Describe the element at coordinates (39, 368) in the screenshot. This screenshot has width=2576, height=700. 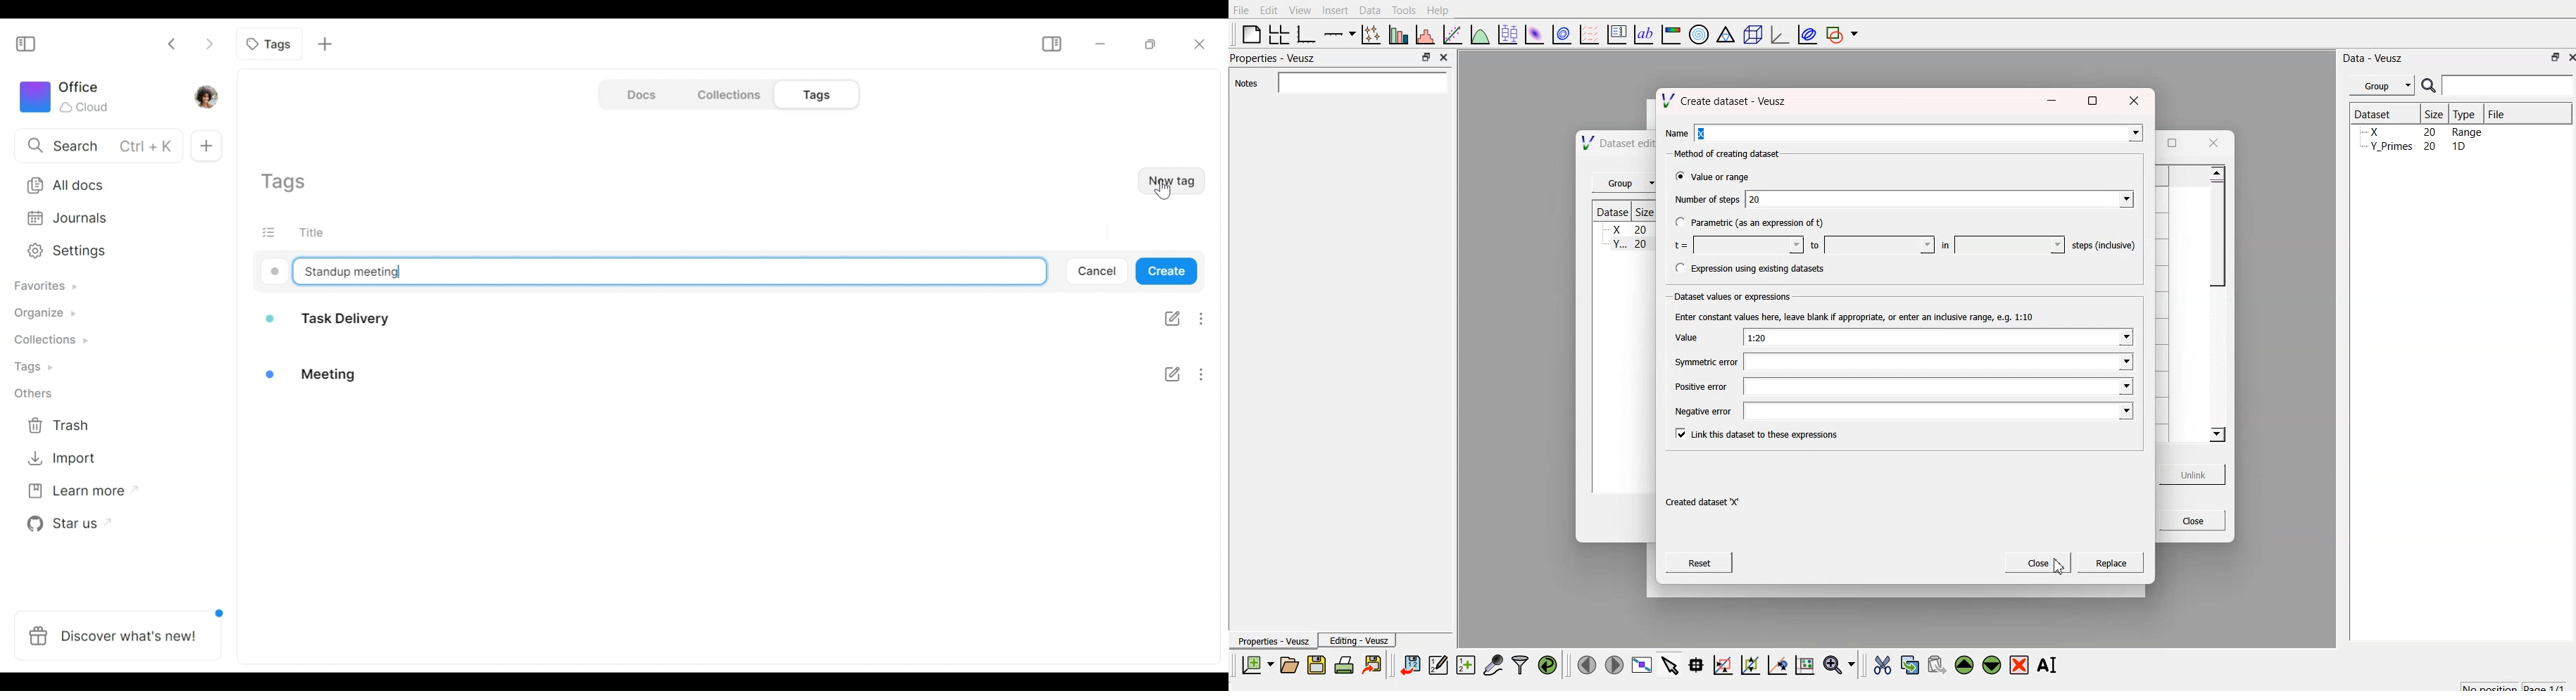
I see `Tags` at that location.